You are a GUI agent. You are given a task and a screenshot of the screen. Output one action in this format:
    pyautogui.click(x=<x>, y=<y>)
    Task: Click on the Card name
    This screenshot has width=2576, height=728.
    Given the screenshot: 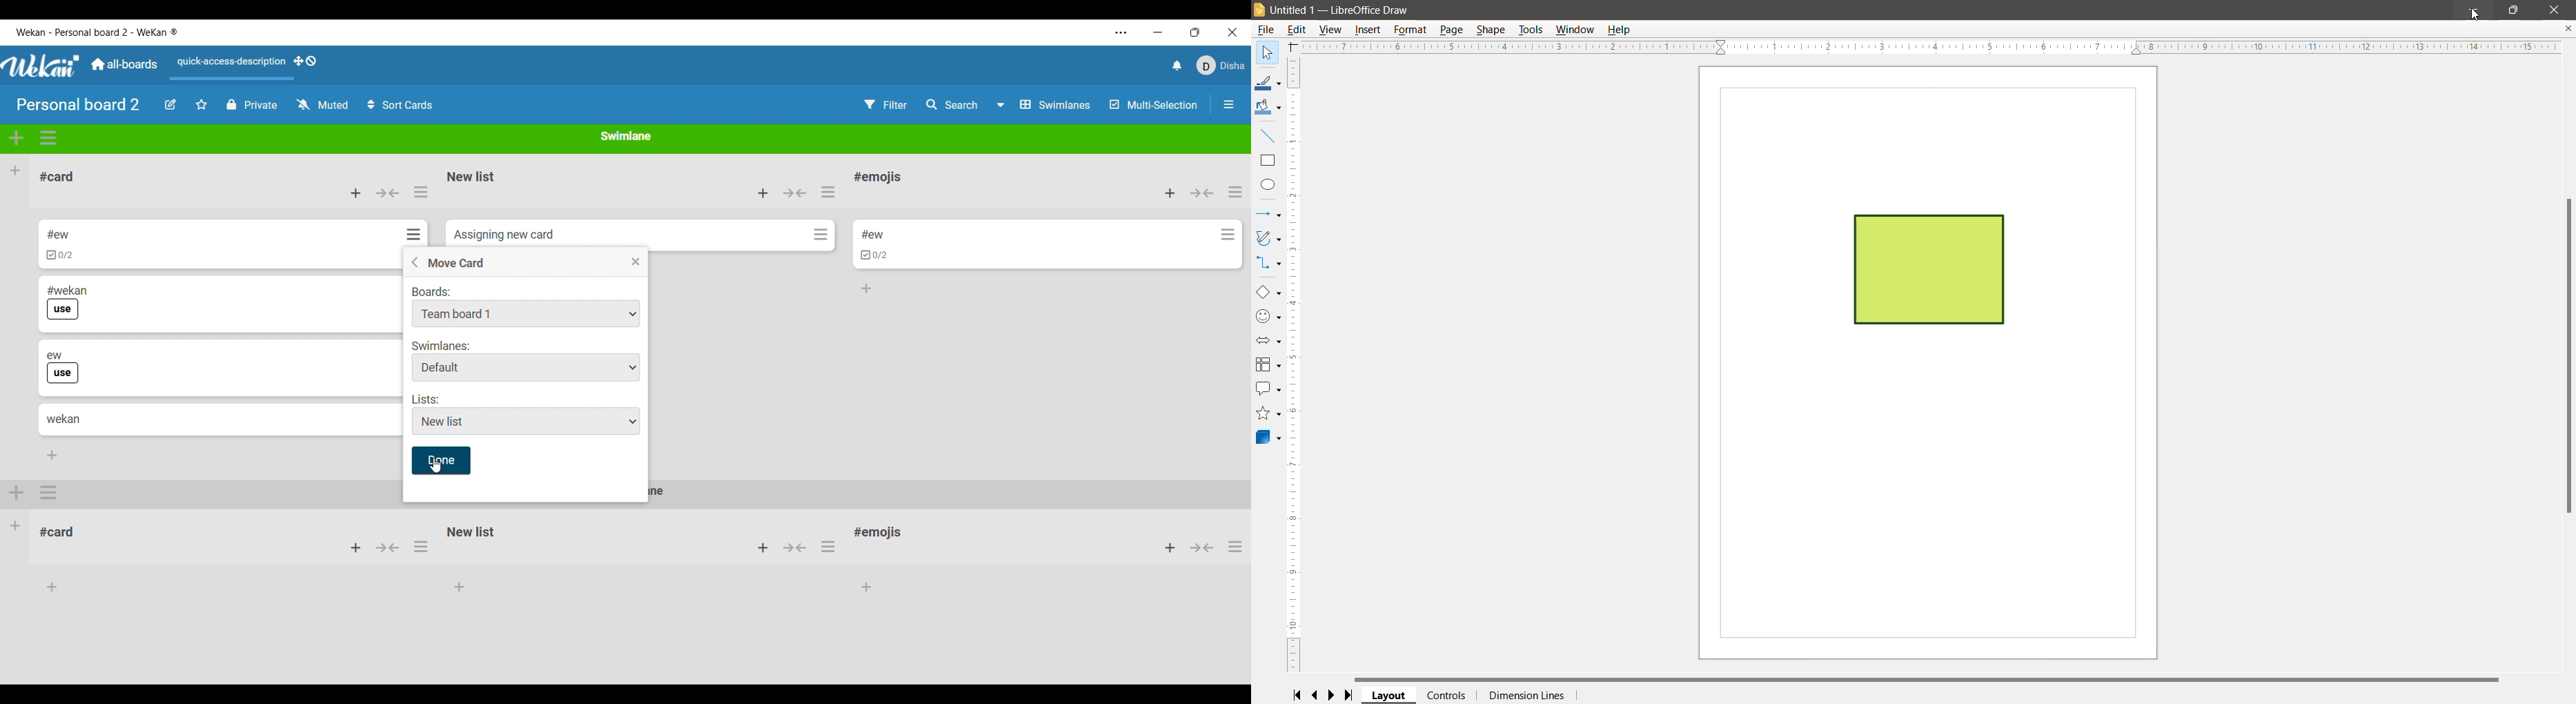 What is the action you would take?
    pyautogui.click(x=873, y=235)
    